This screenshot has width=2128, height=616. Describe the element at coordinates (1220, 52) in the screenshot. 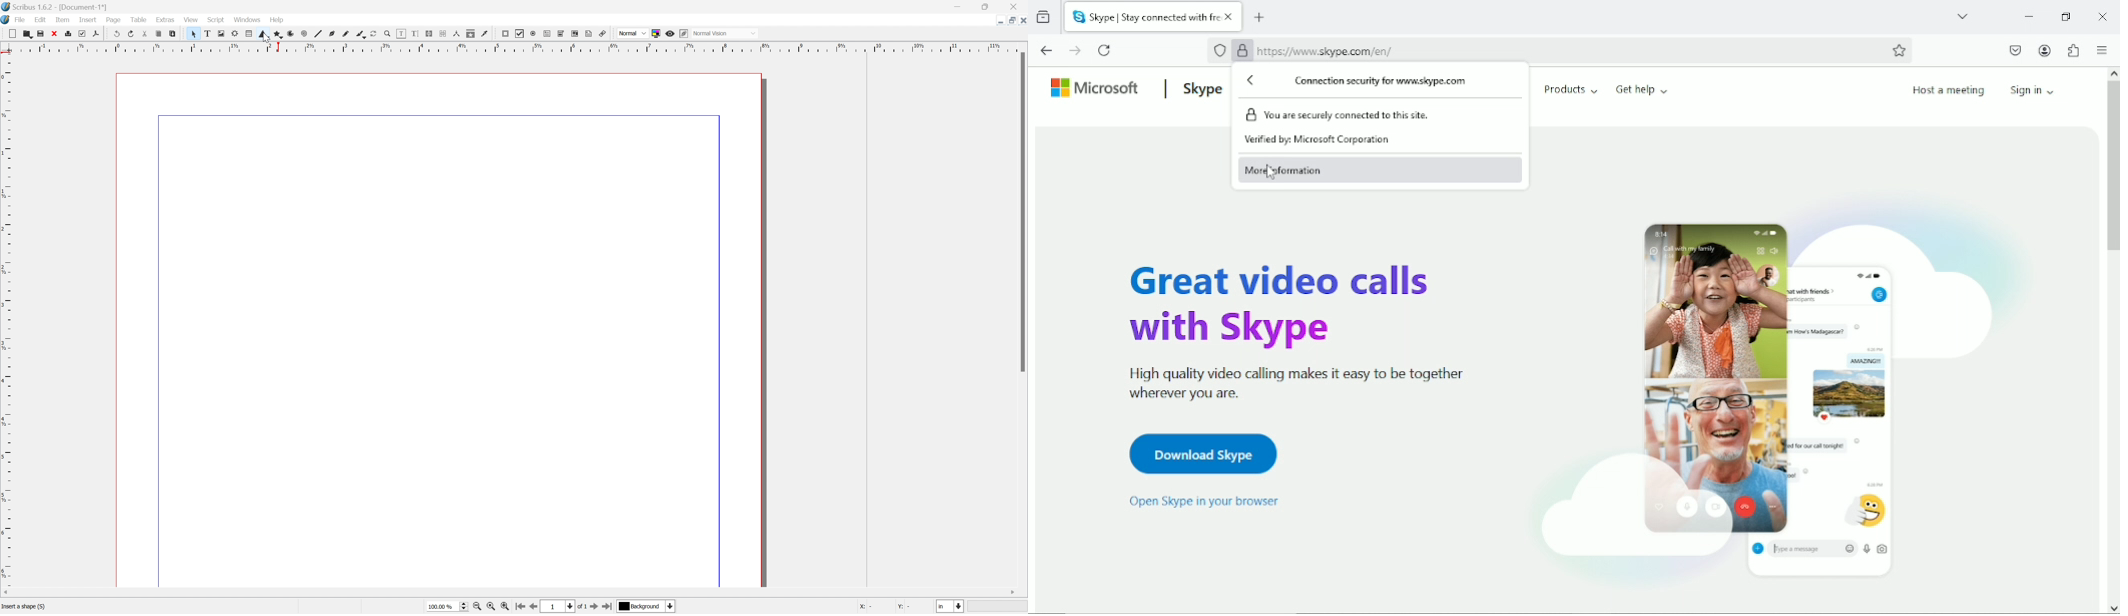

I see `No trackers know to firefox were detected on this page` at that location.